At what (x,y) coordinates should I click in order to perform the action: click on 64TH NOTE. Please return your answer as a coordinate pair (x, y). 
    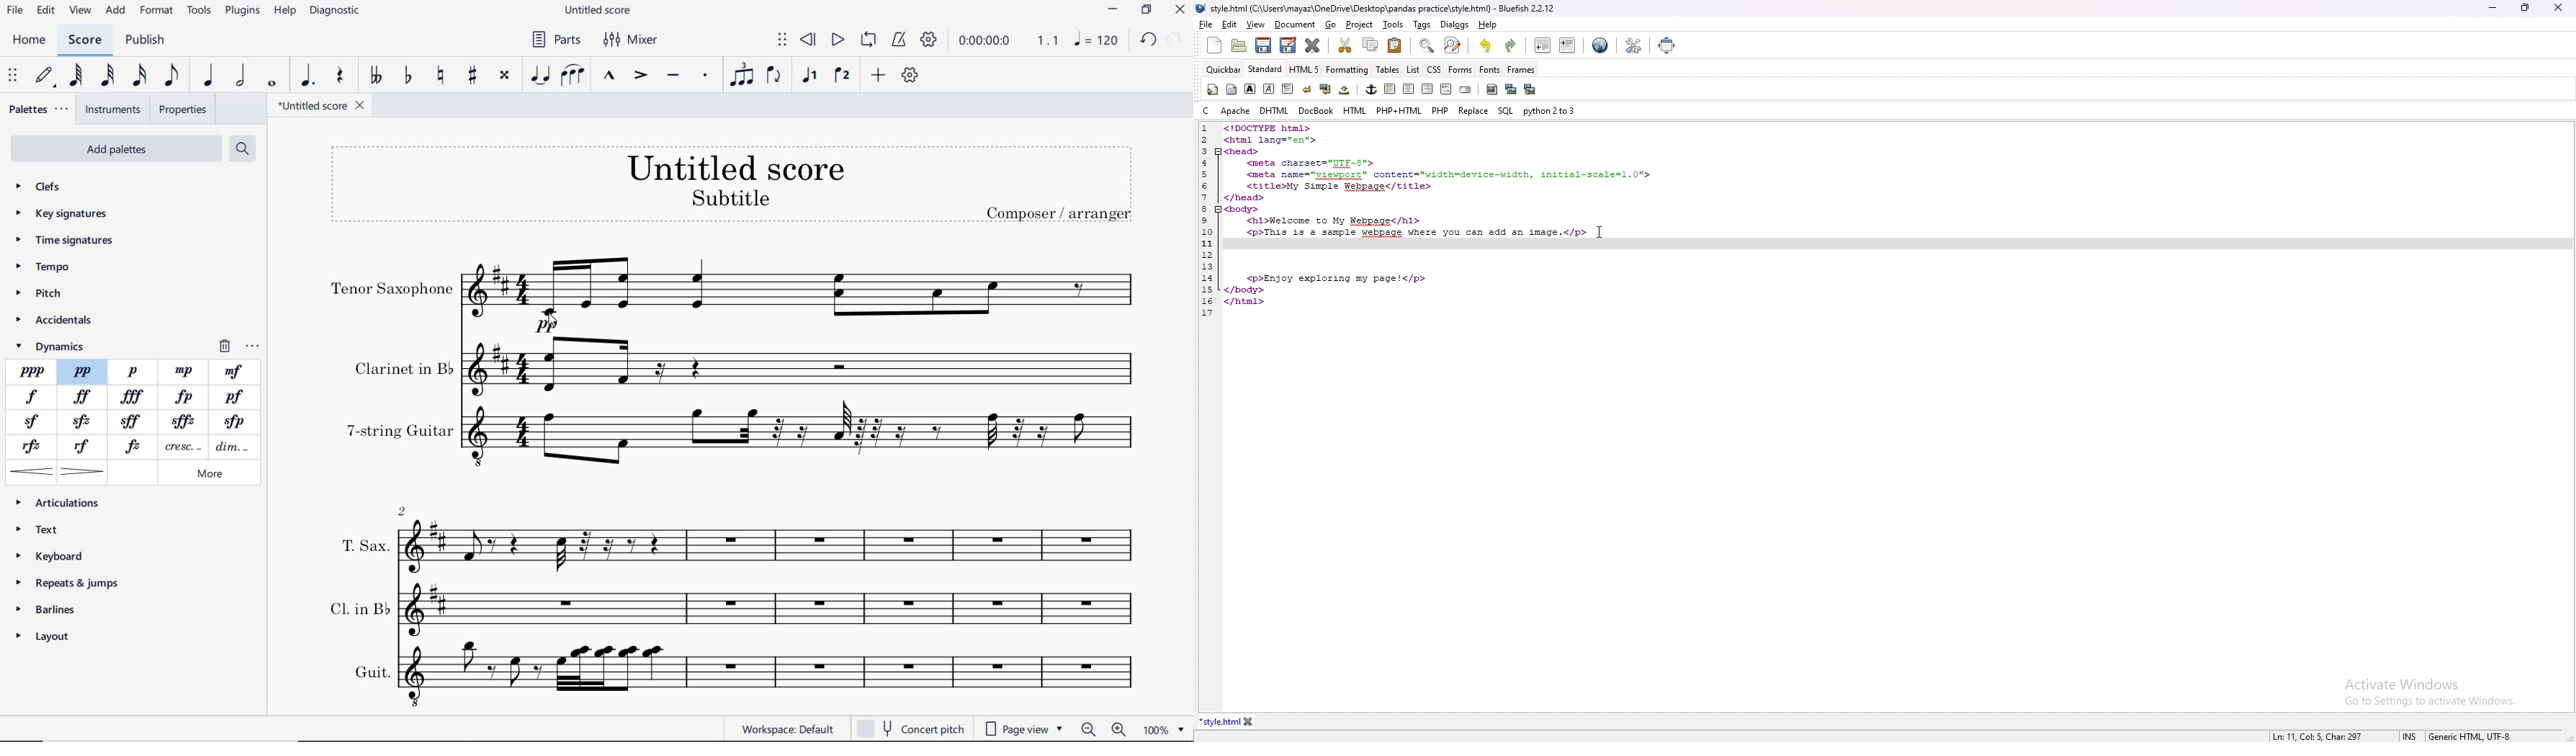
    Looking at the image, I should click on (77, 76).